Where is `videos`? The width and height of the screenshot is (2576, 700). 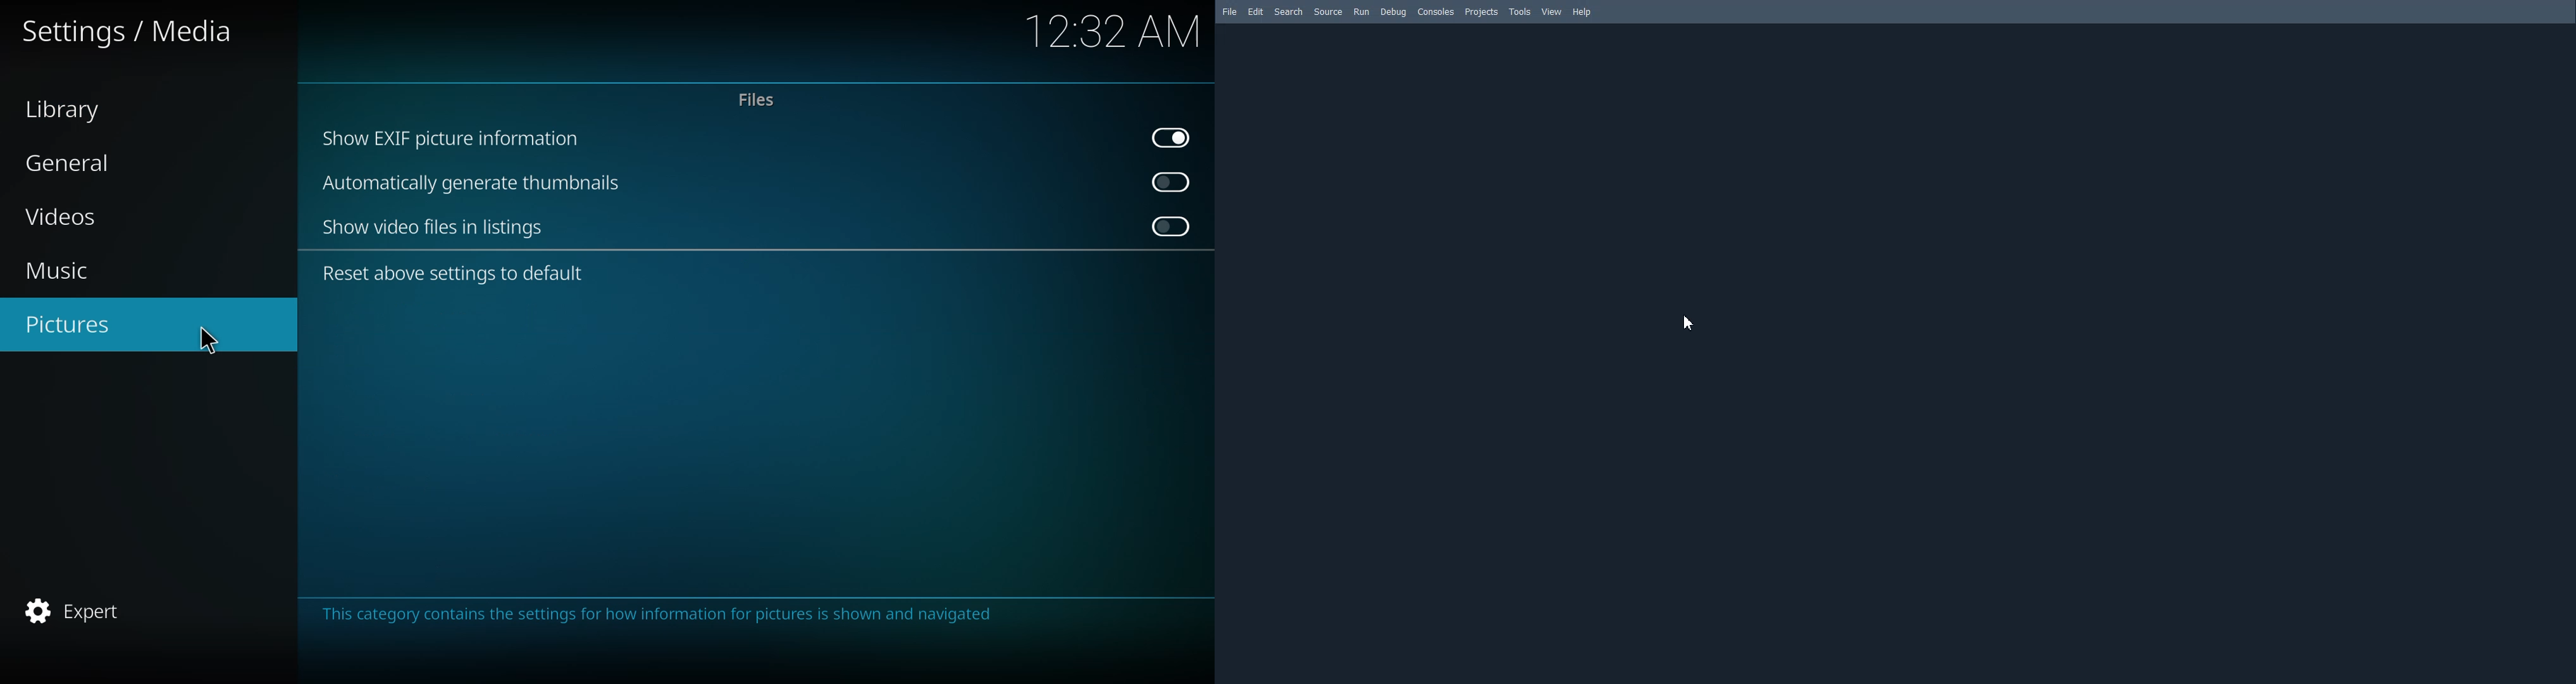
videos is located at coordinates (66, 215).